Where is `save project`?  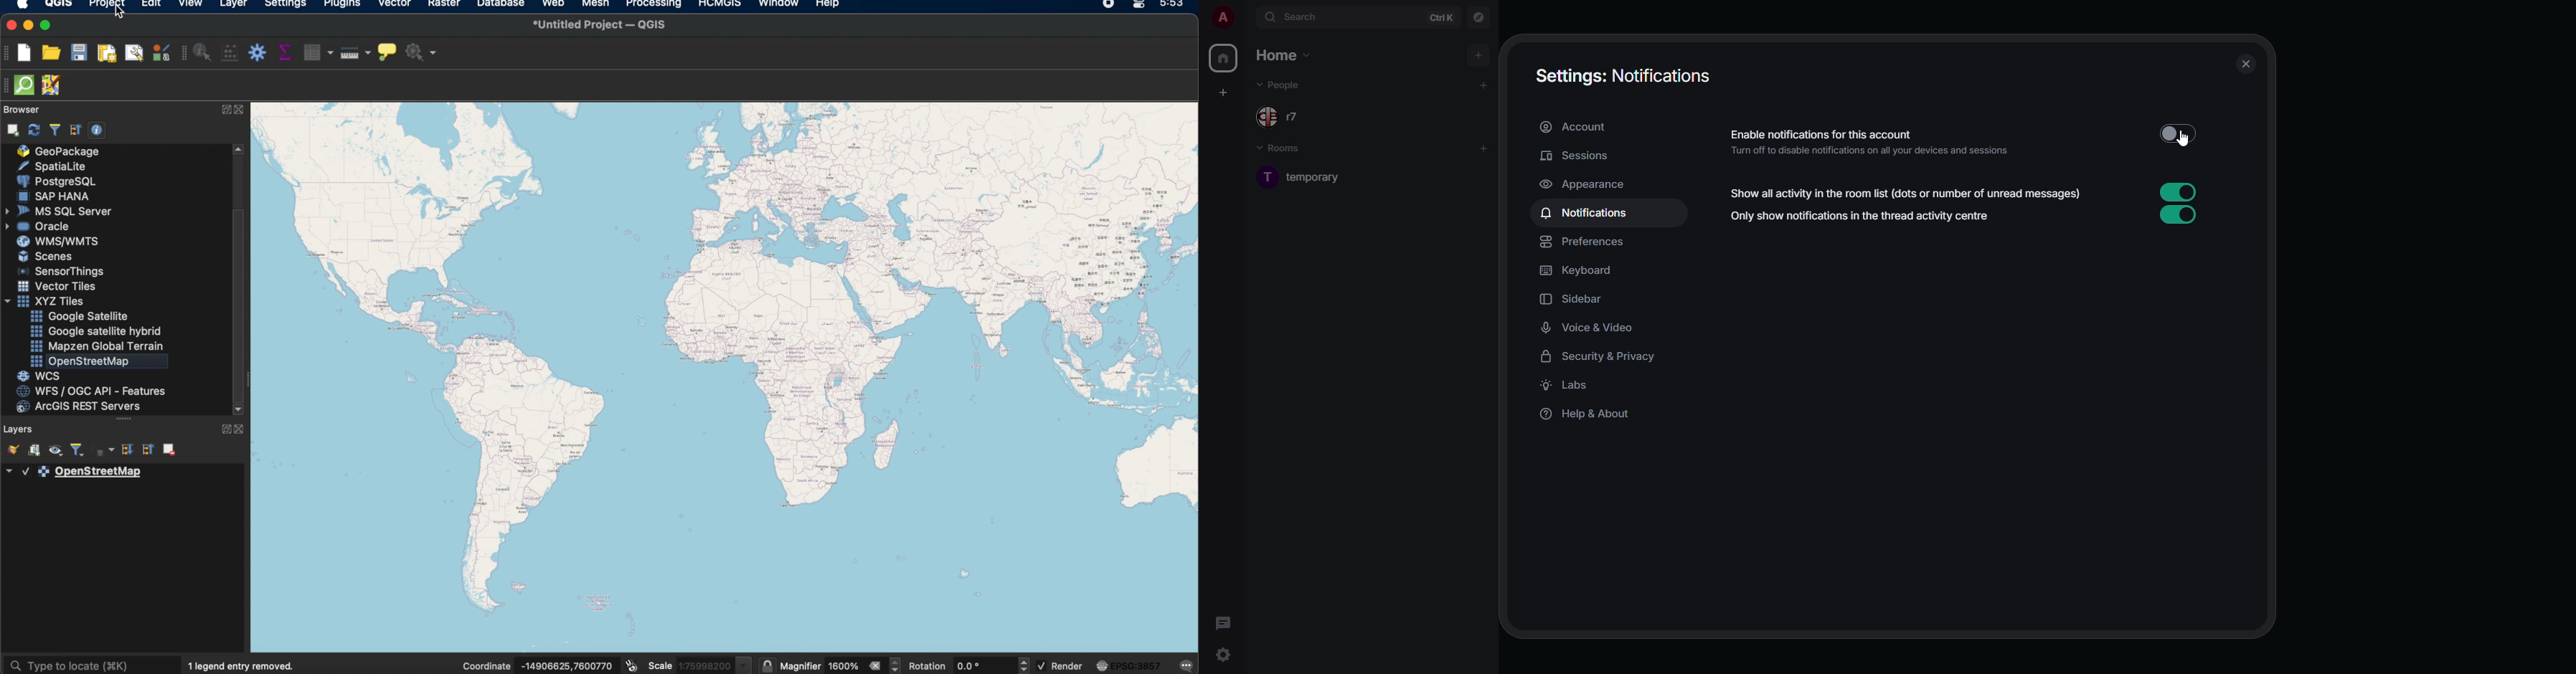 save project is located at coordinates (78, 52).